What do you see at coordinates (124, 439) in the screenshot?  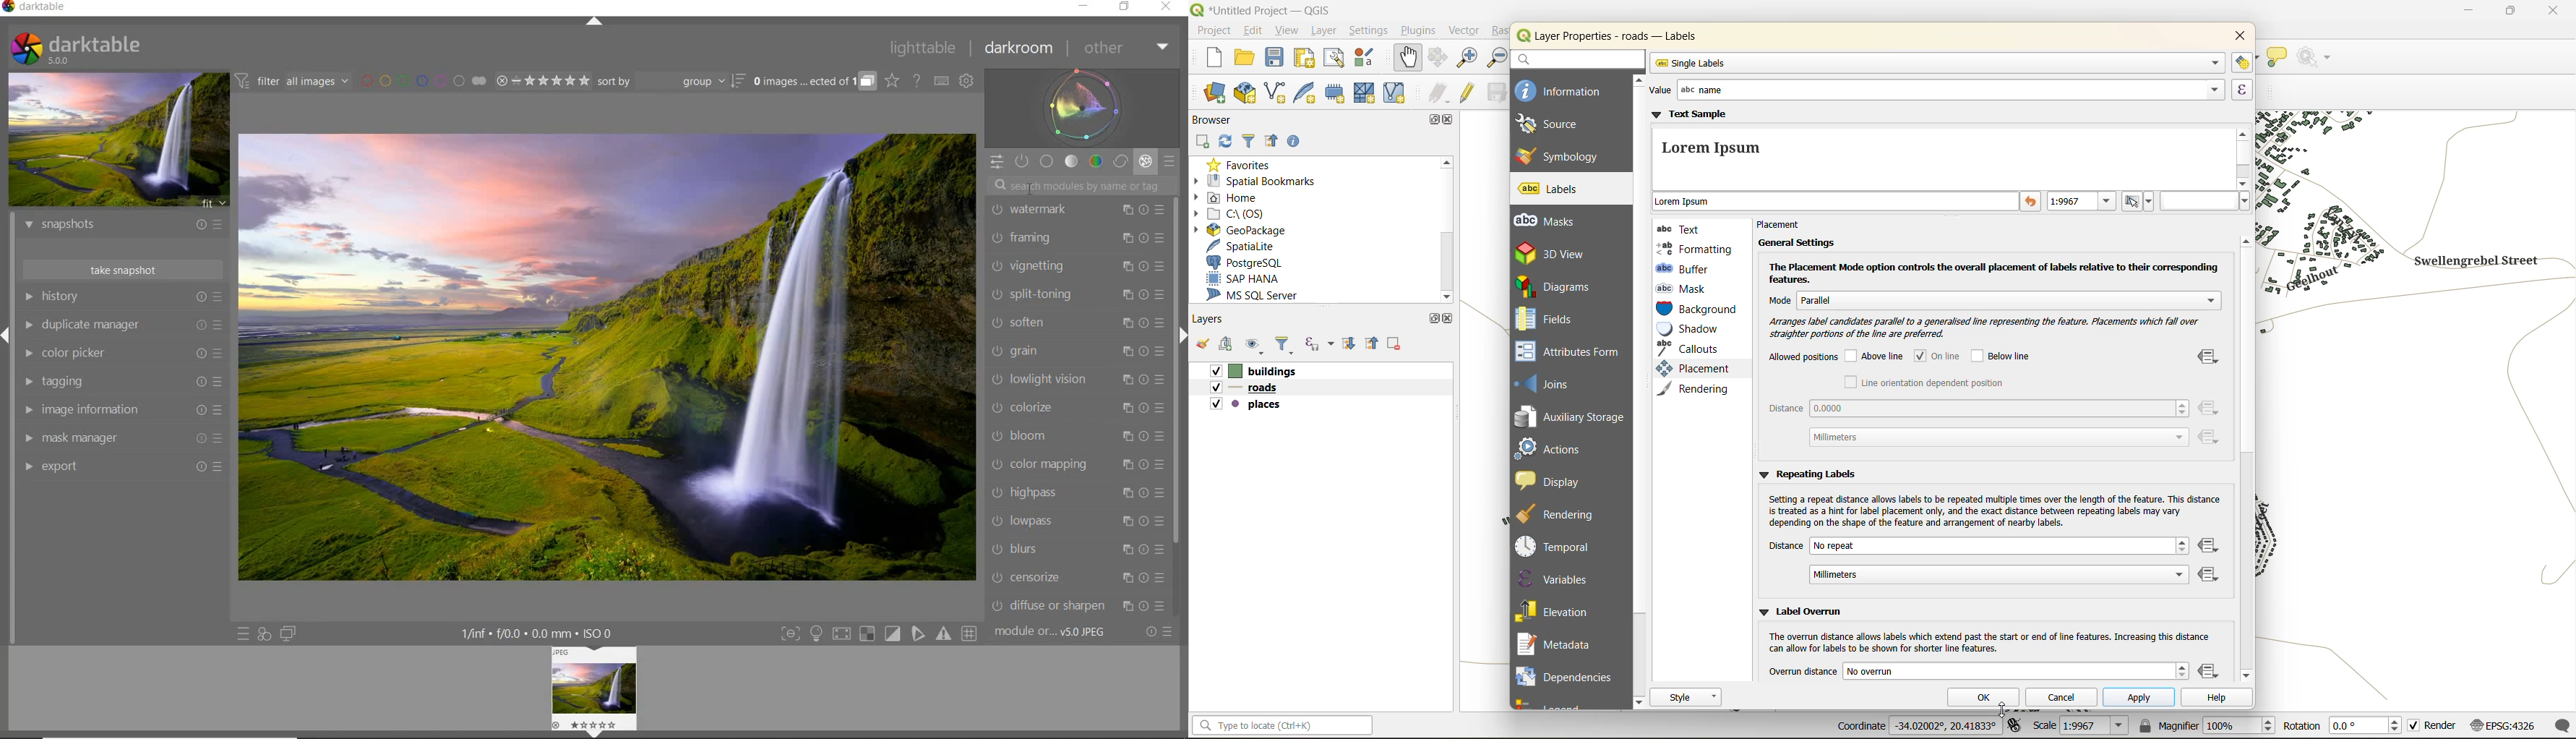 I see `mask manager` at bounding box center [124, 439].